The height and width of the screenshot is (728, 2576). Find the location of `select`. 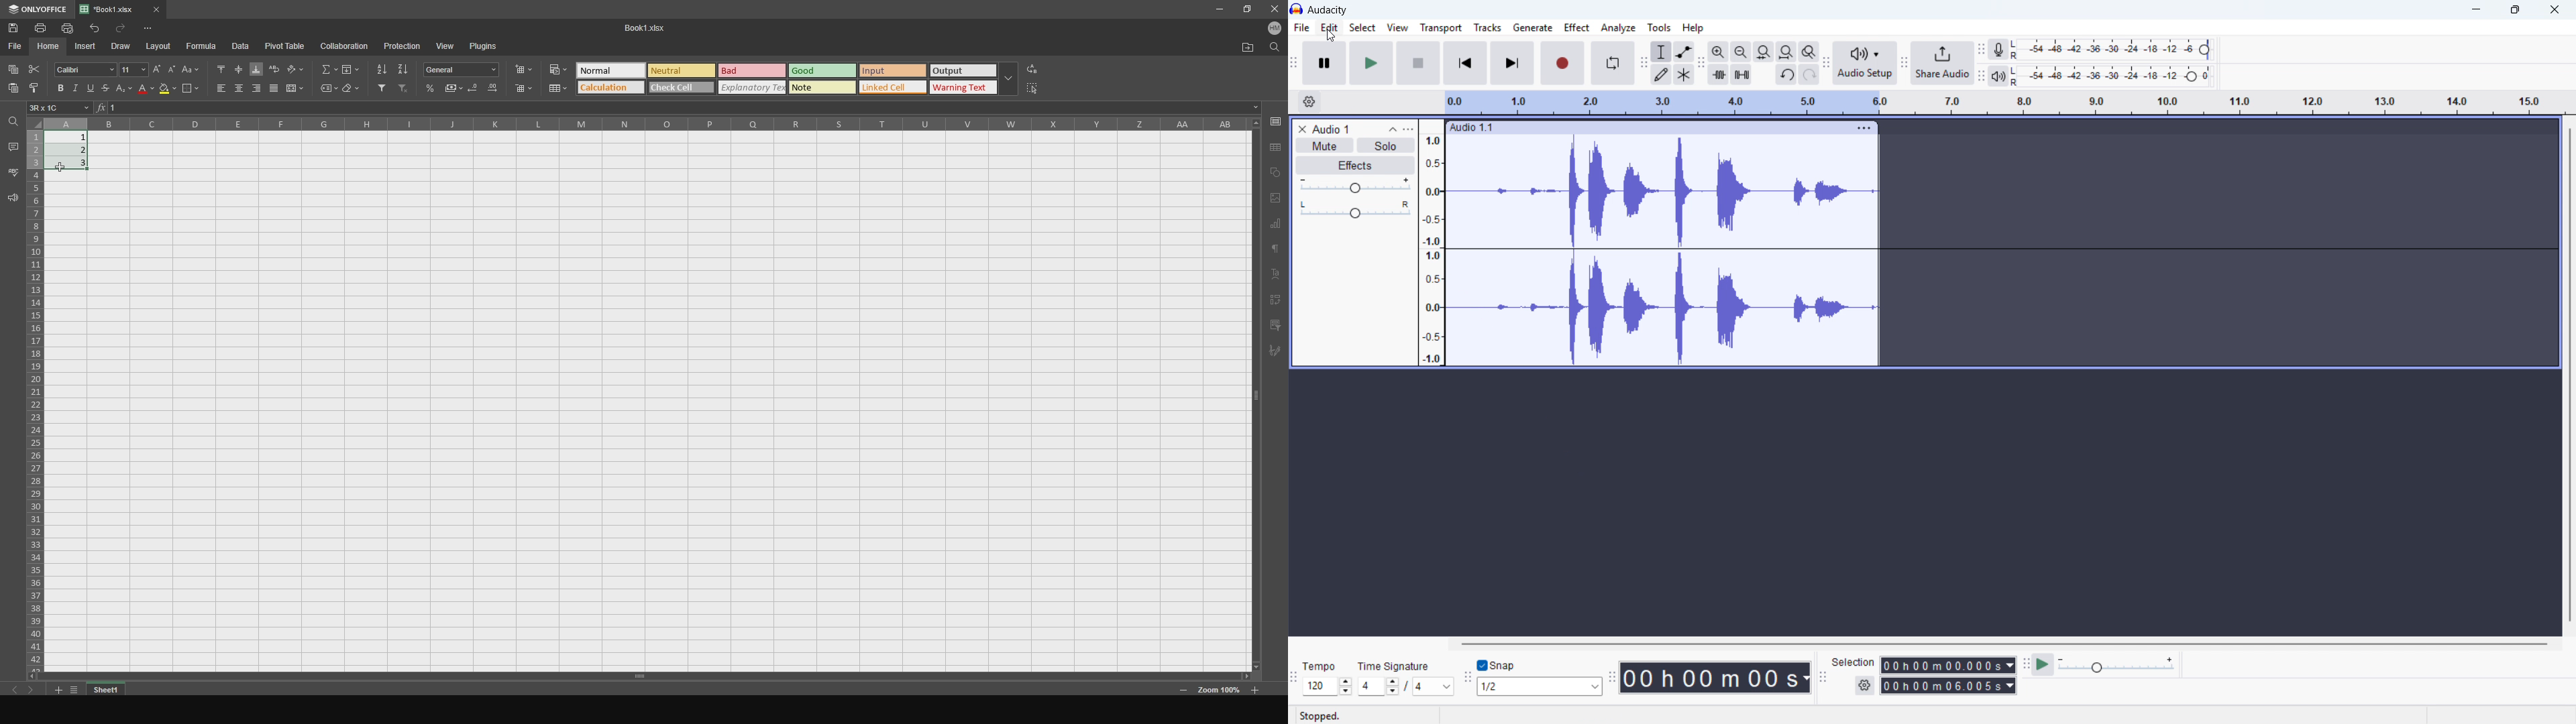

select is located at coordinates (1363, 27).